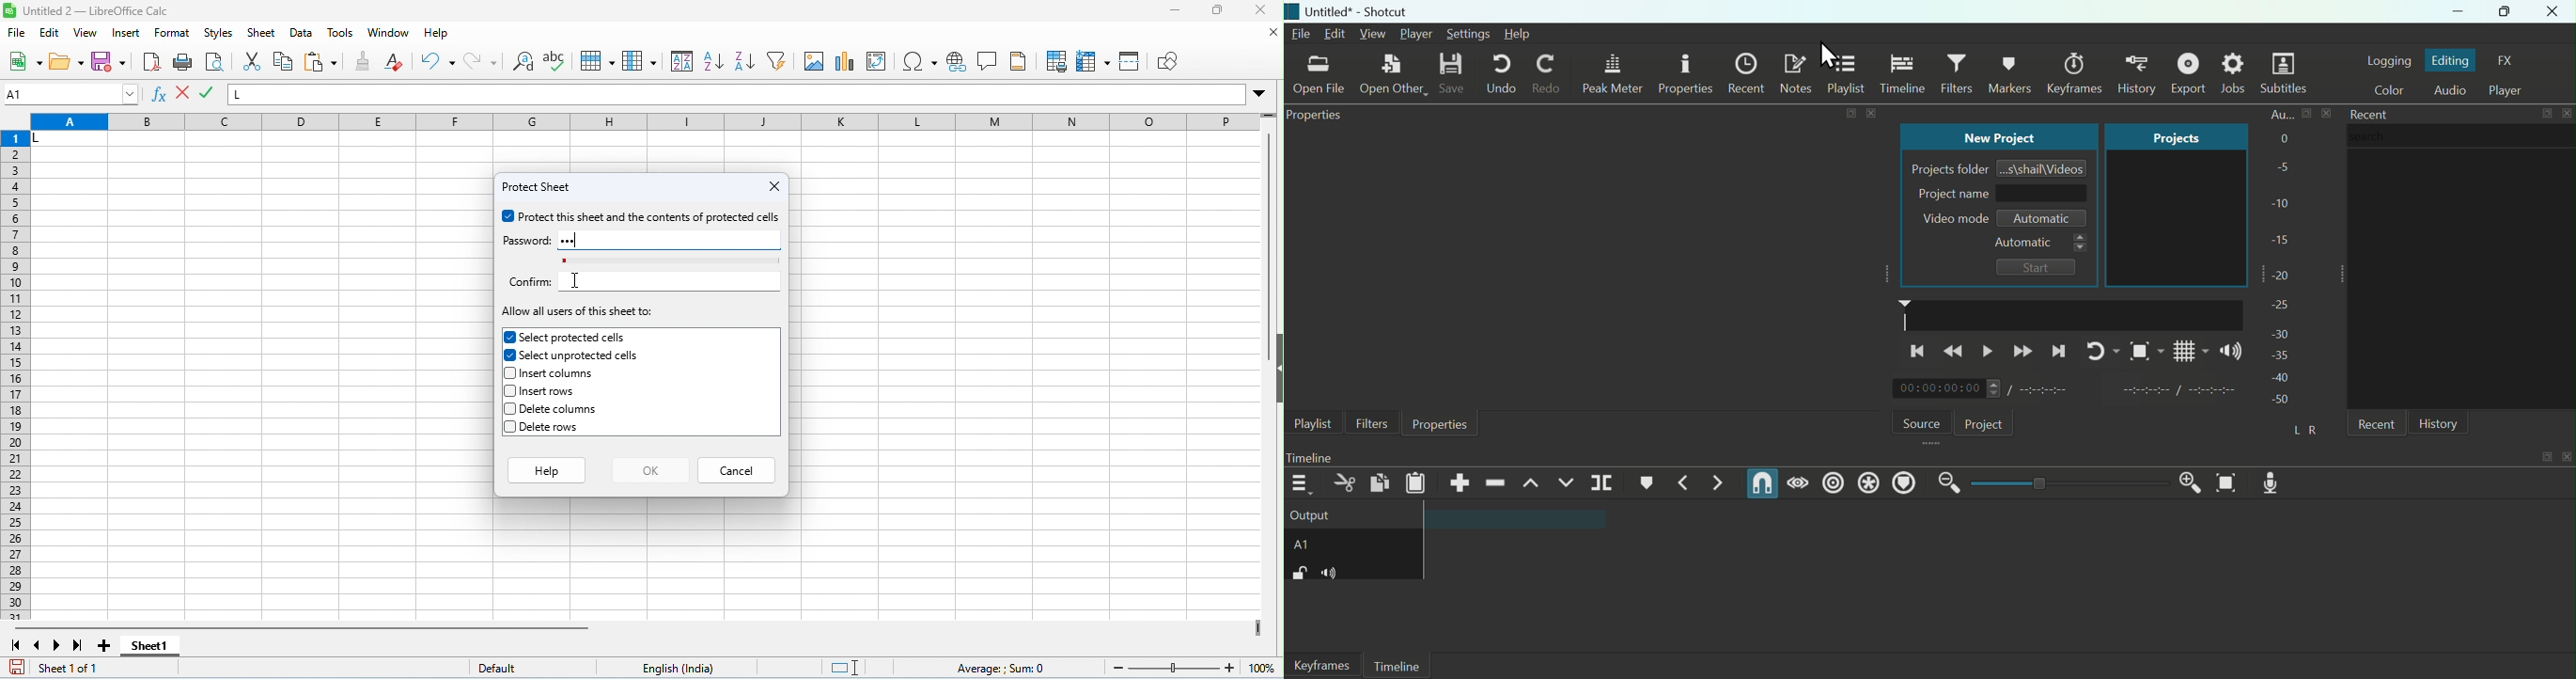 The width and height of the screenshot is (2576, 700). I want to click on split window, so click(1132, 60).